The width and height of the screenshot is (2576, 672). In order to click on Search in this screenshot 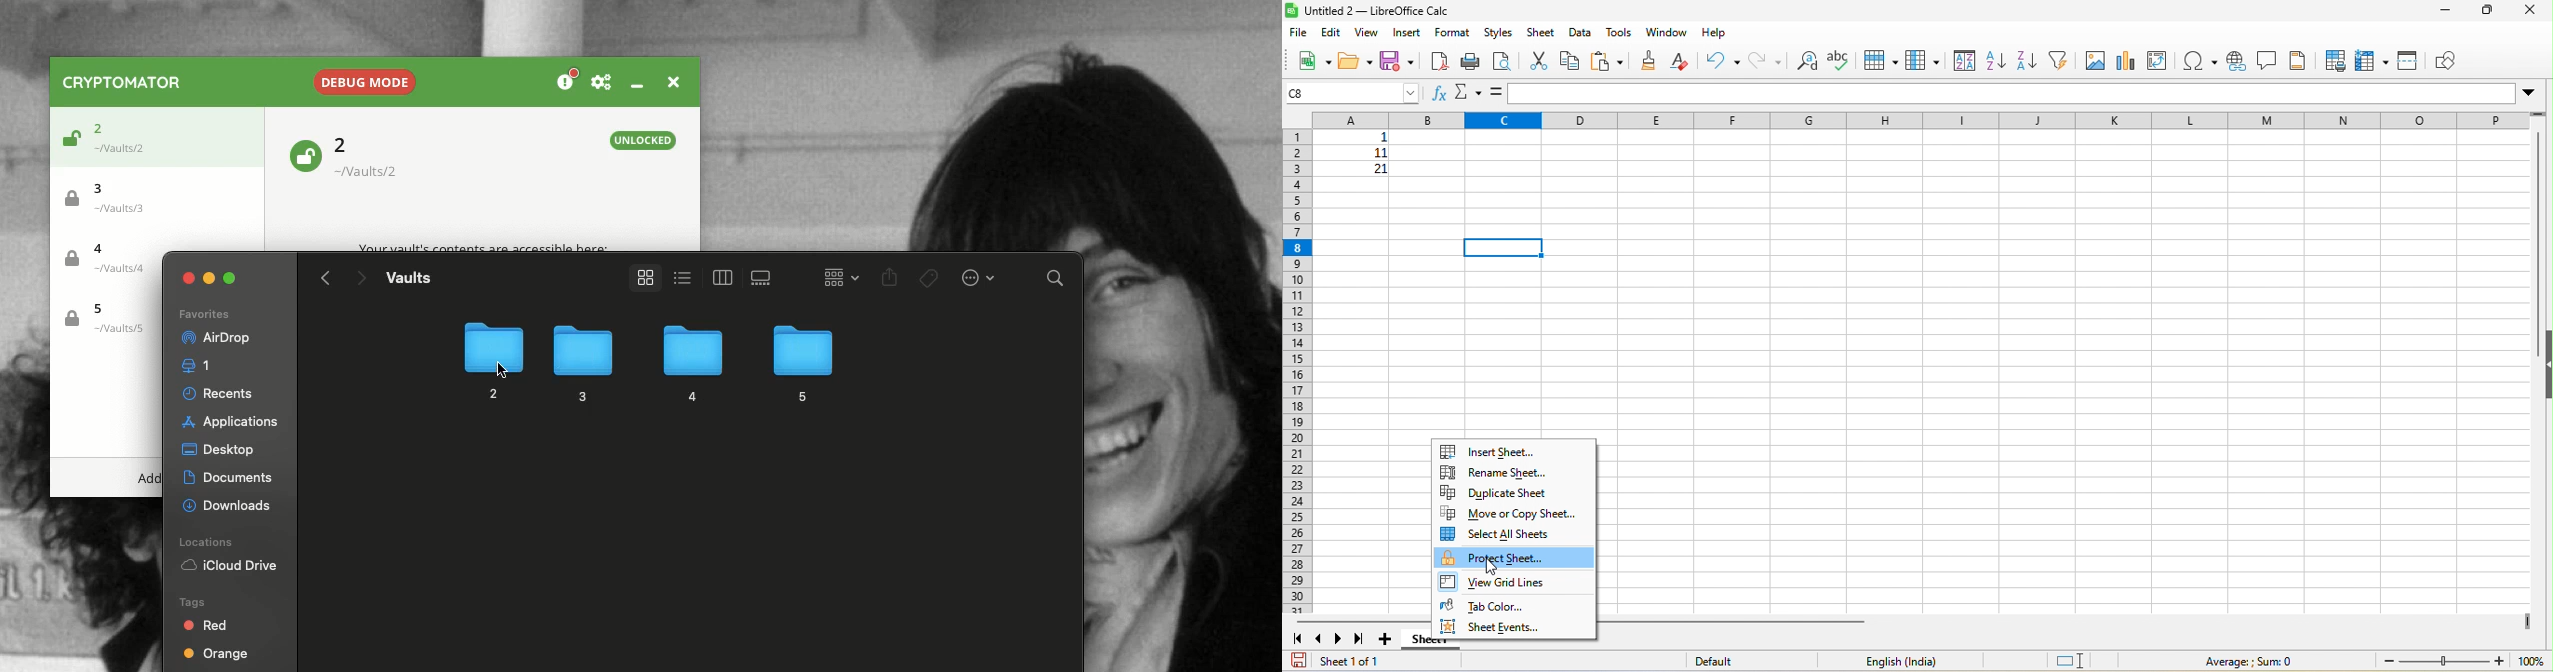, I will do `click(1056, 281)`.